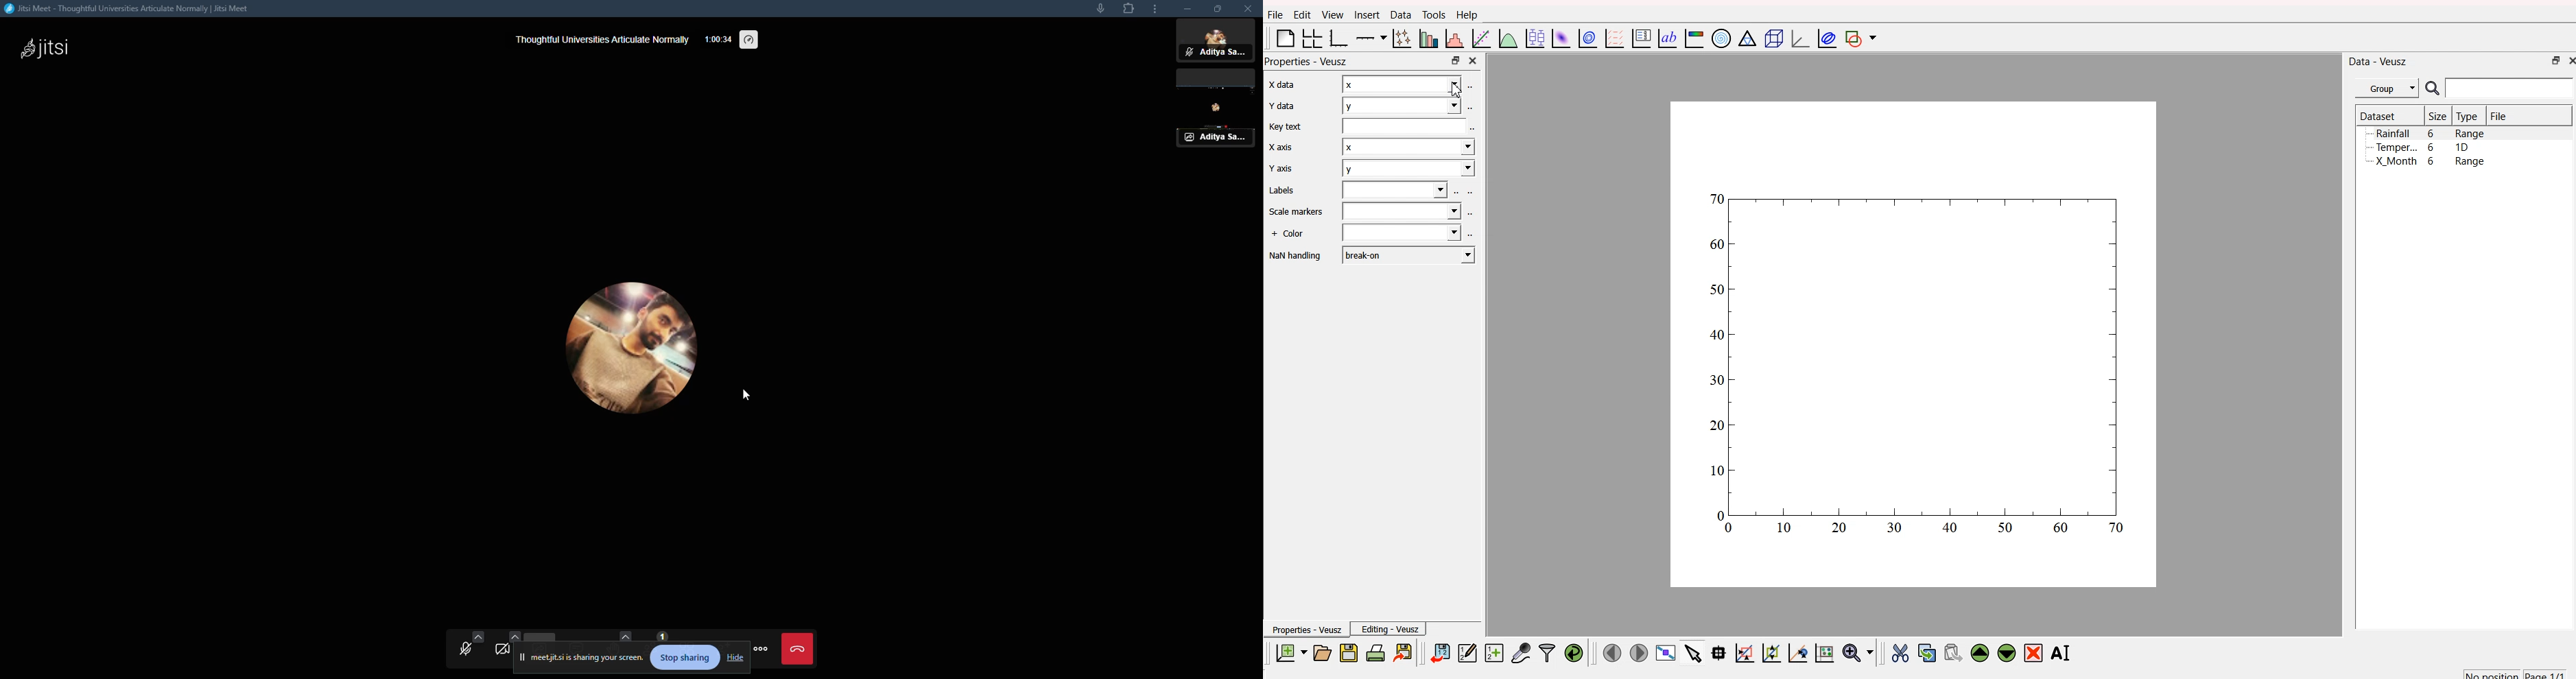  Describe the element at coordinates (584, 655) in the screenshot. I see `screen sharing started` at that location.